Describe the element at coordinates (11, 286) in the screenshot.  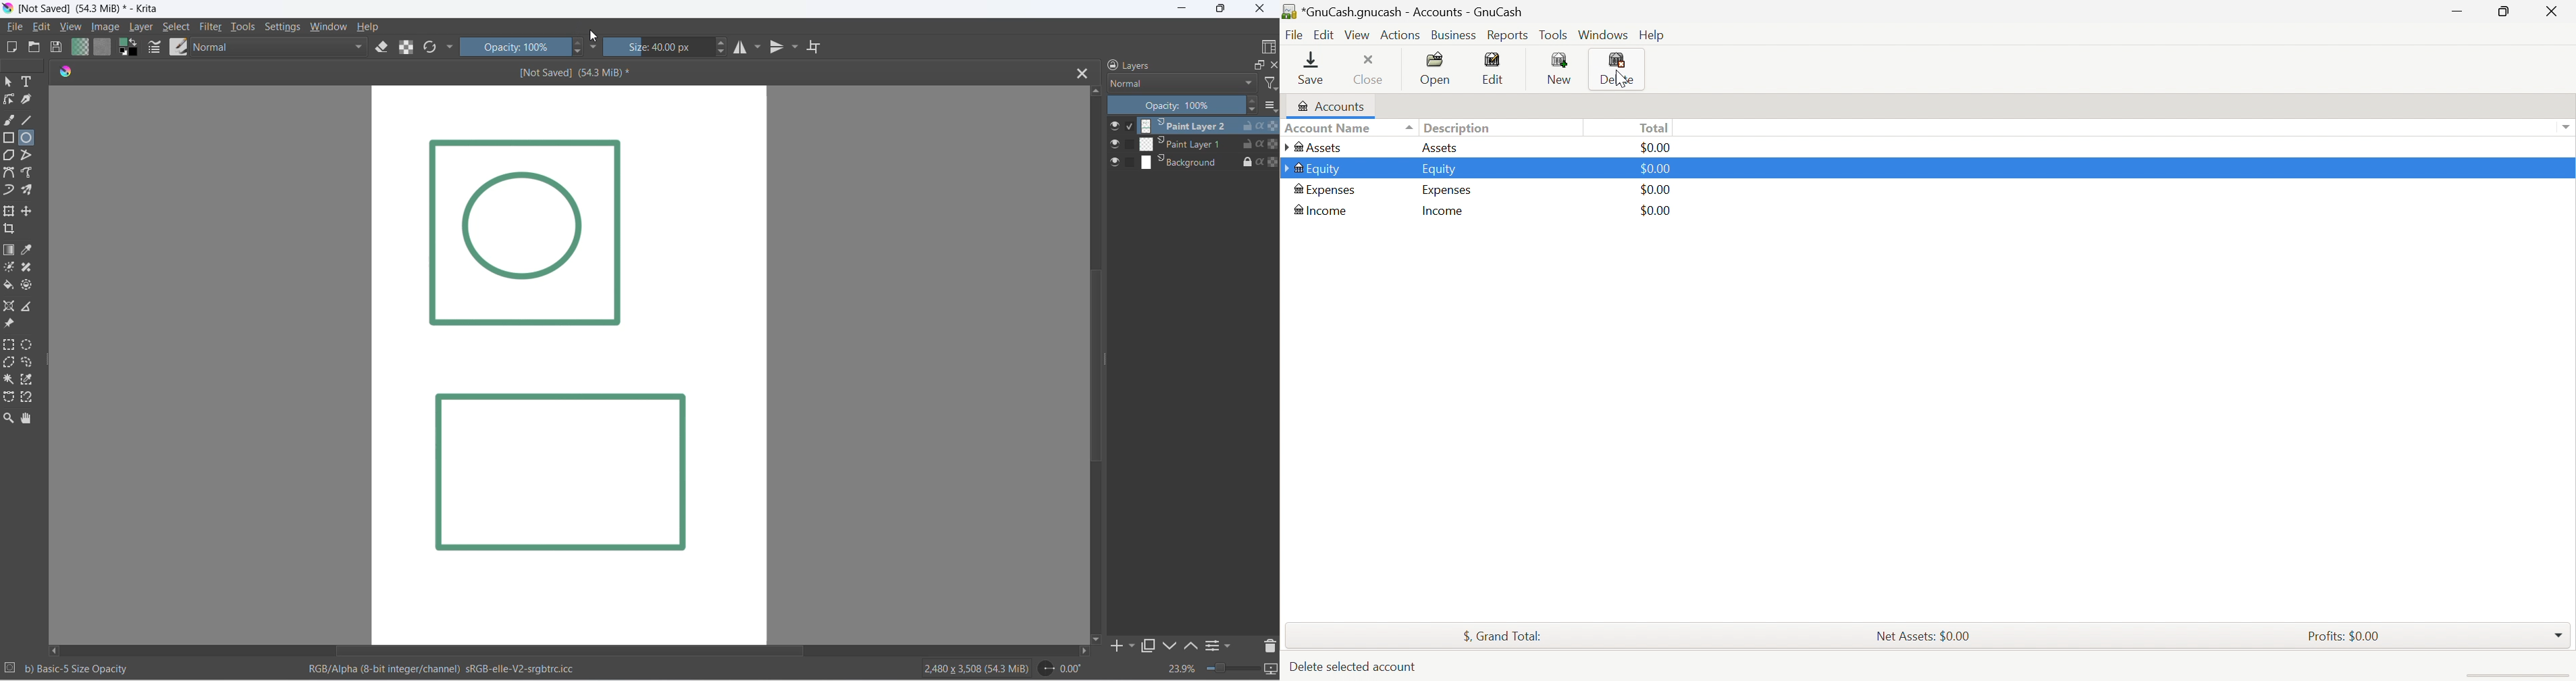
I see `fill color` at that location.